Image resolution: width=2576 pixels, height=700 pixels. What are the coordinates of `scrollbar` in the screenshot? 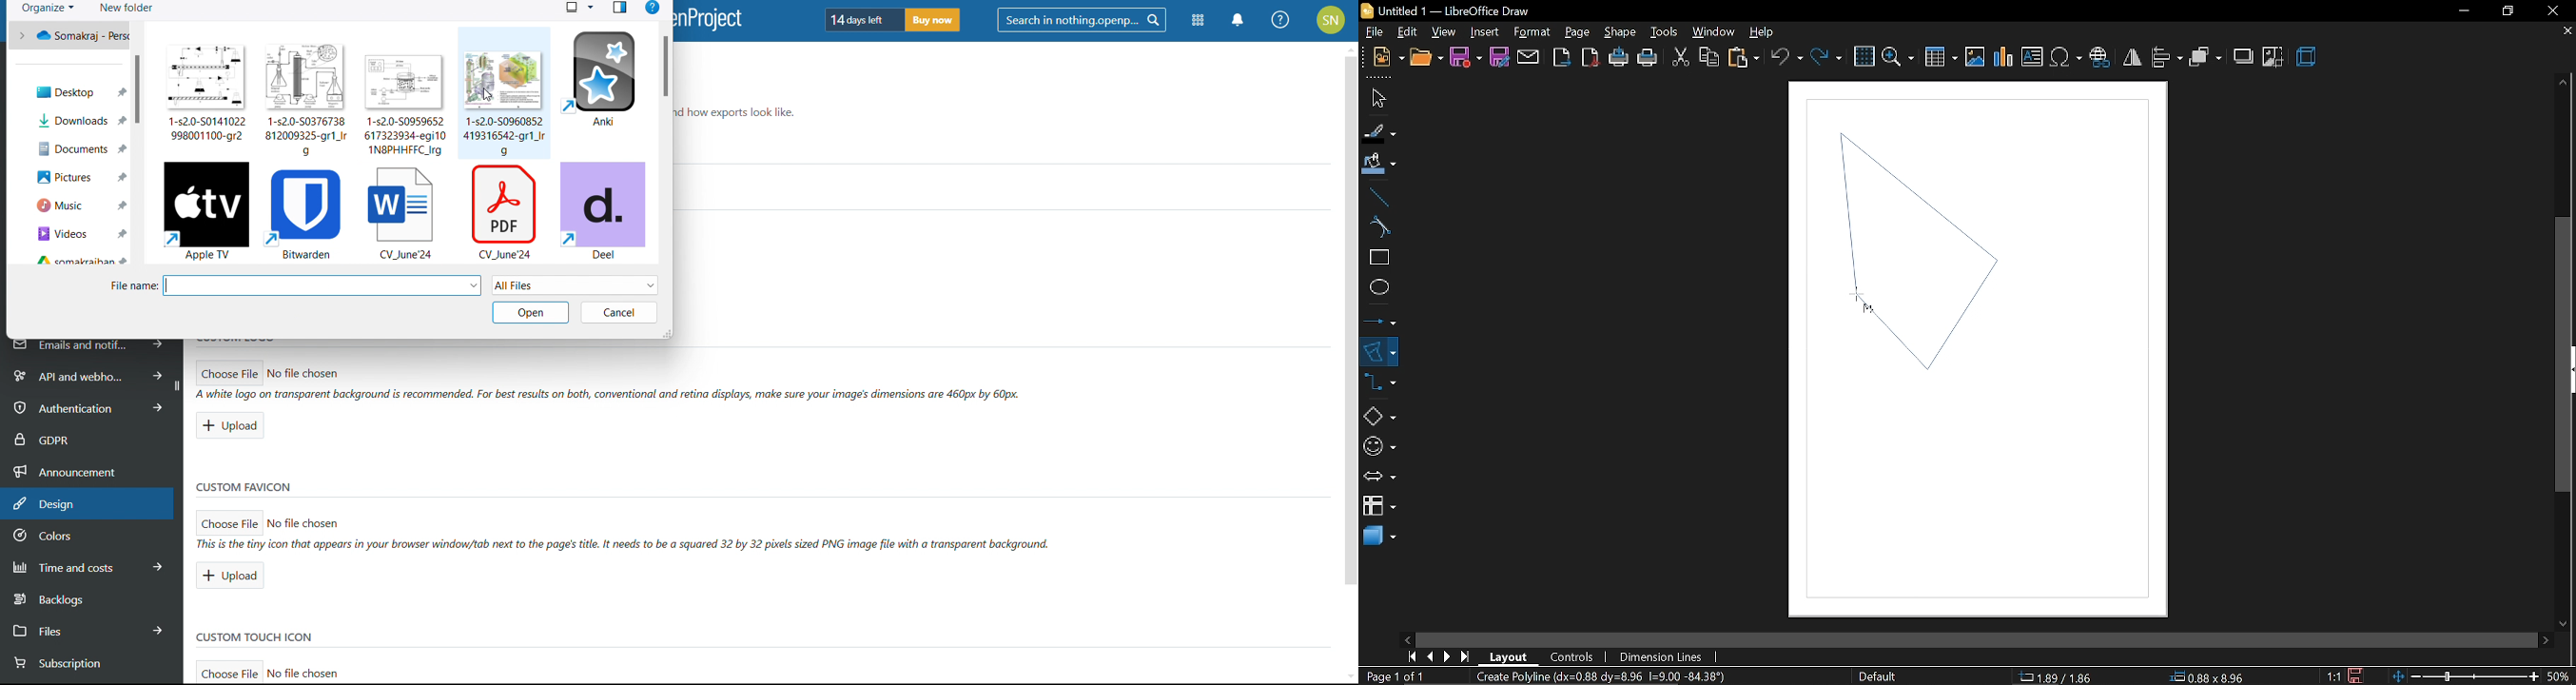 It's located at (138, 88).